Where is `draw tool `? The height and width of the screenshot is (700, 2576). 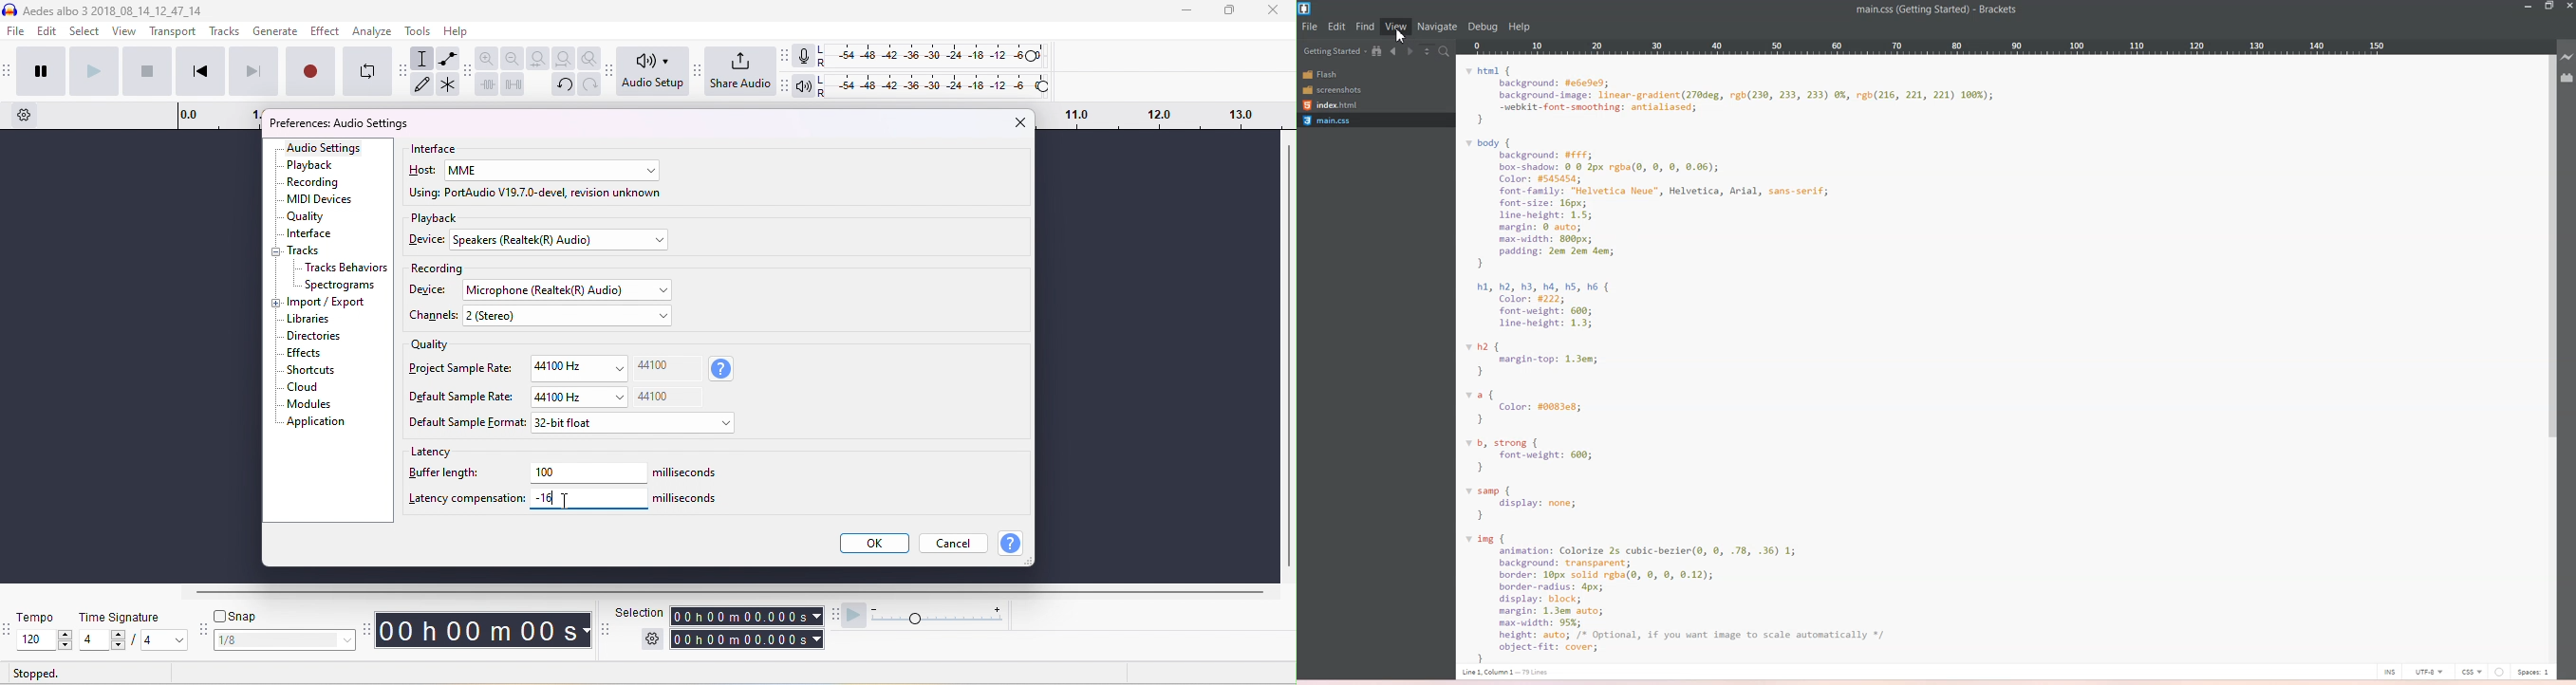 draw tool  is located at coordinates (422, 83).